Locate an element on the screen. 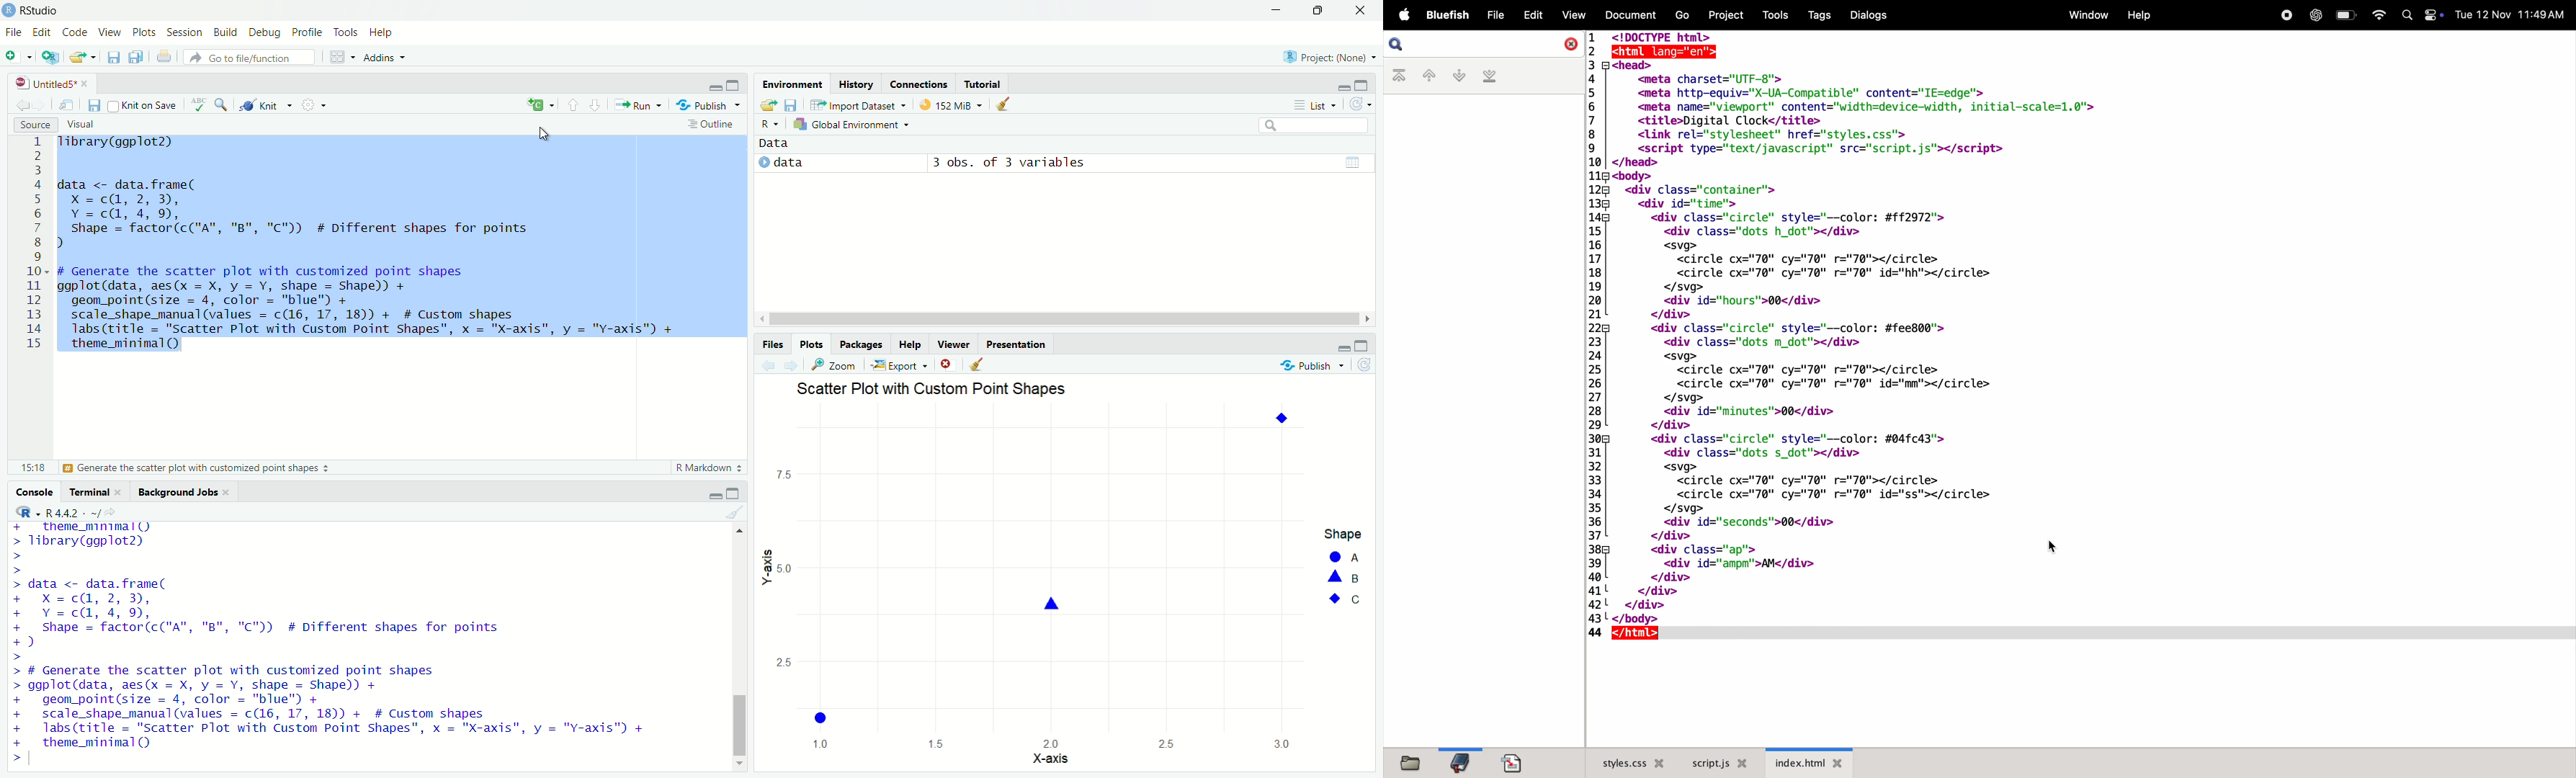  Save all open documents is located at coordinates (135, 56).